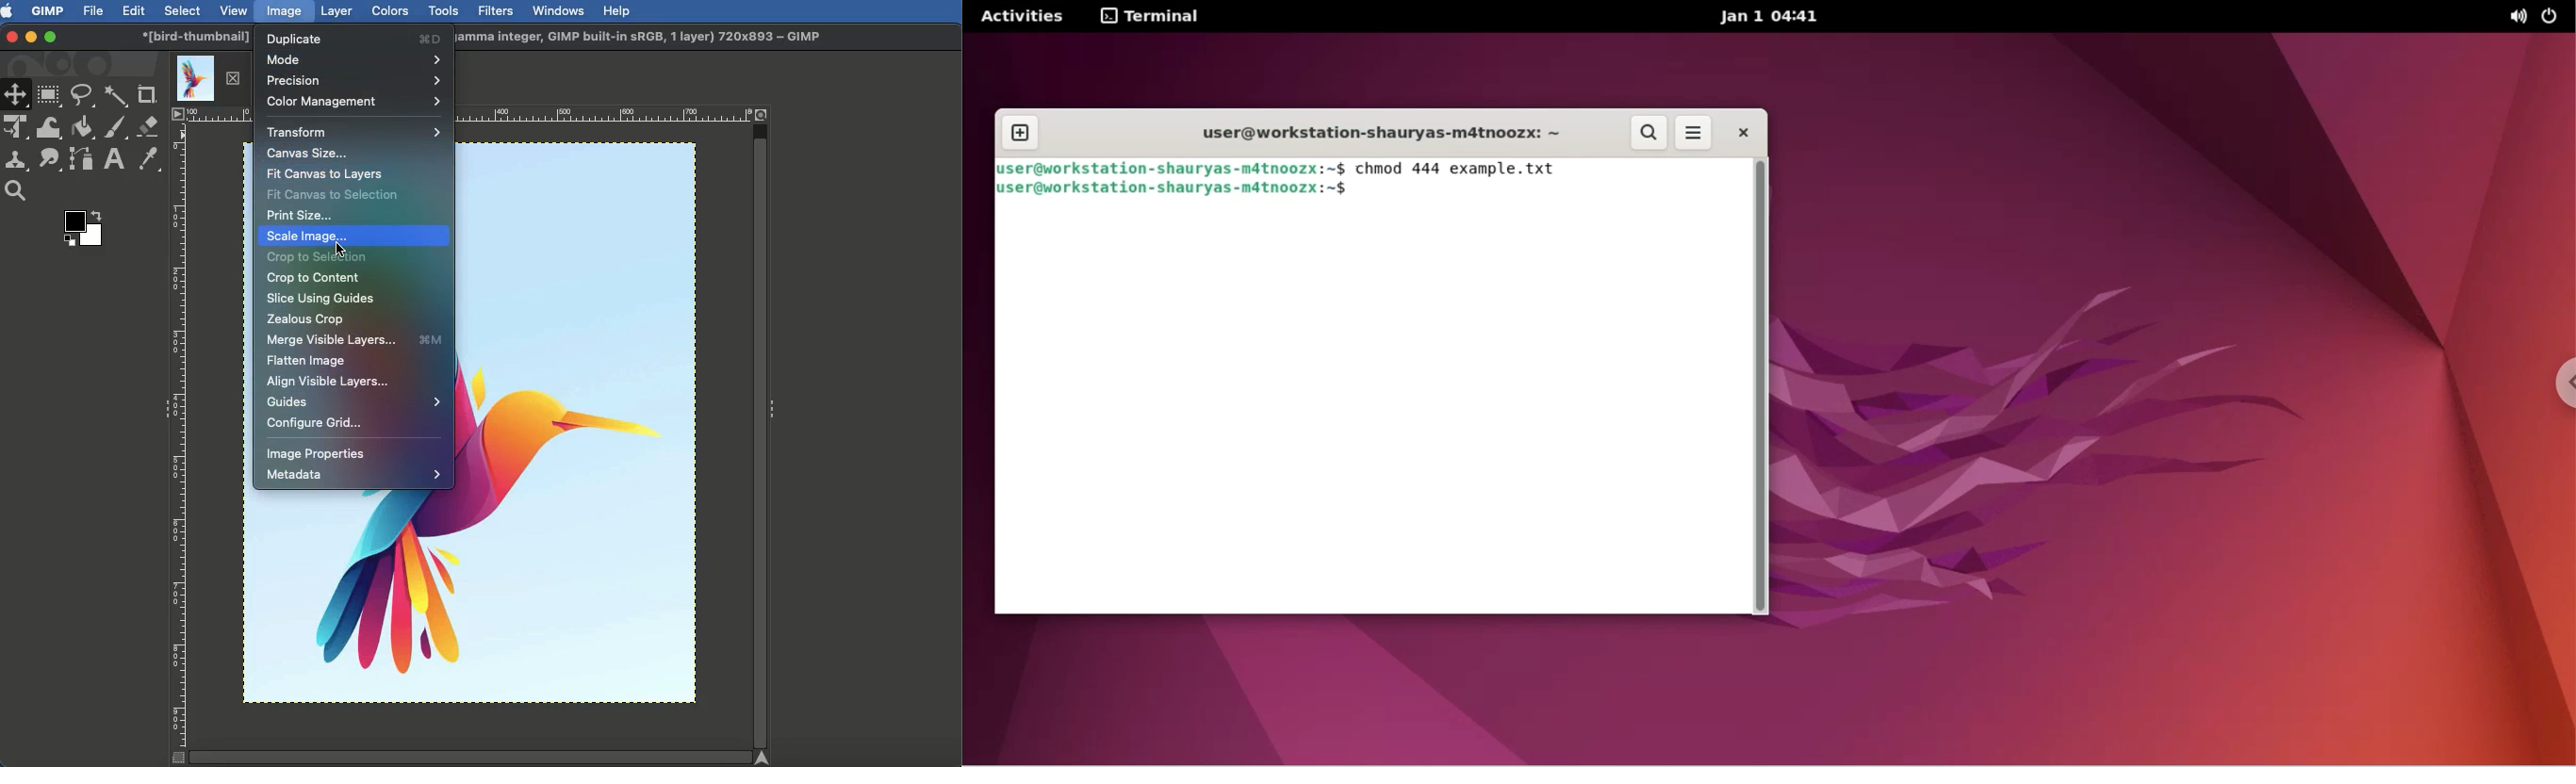 This screenshot has width=2576, height=784. I want to click on Jan 1 04:41, so click(1788, 19).